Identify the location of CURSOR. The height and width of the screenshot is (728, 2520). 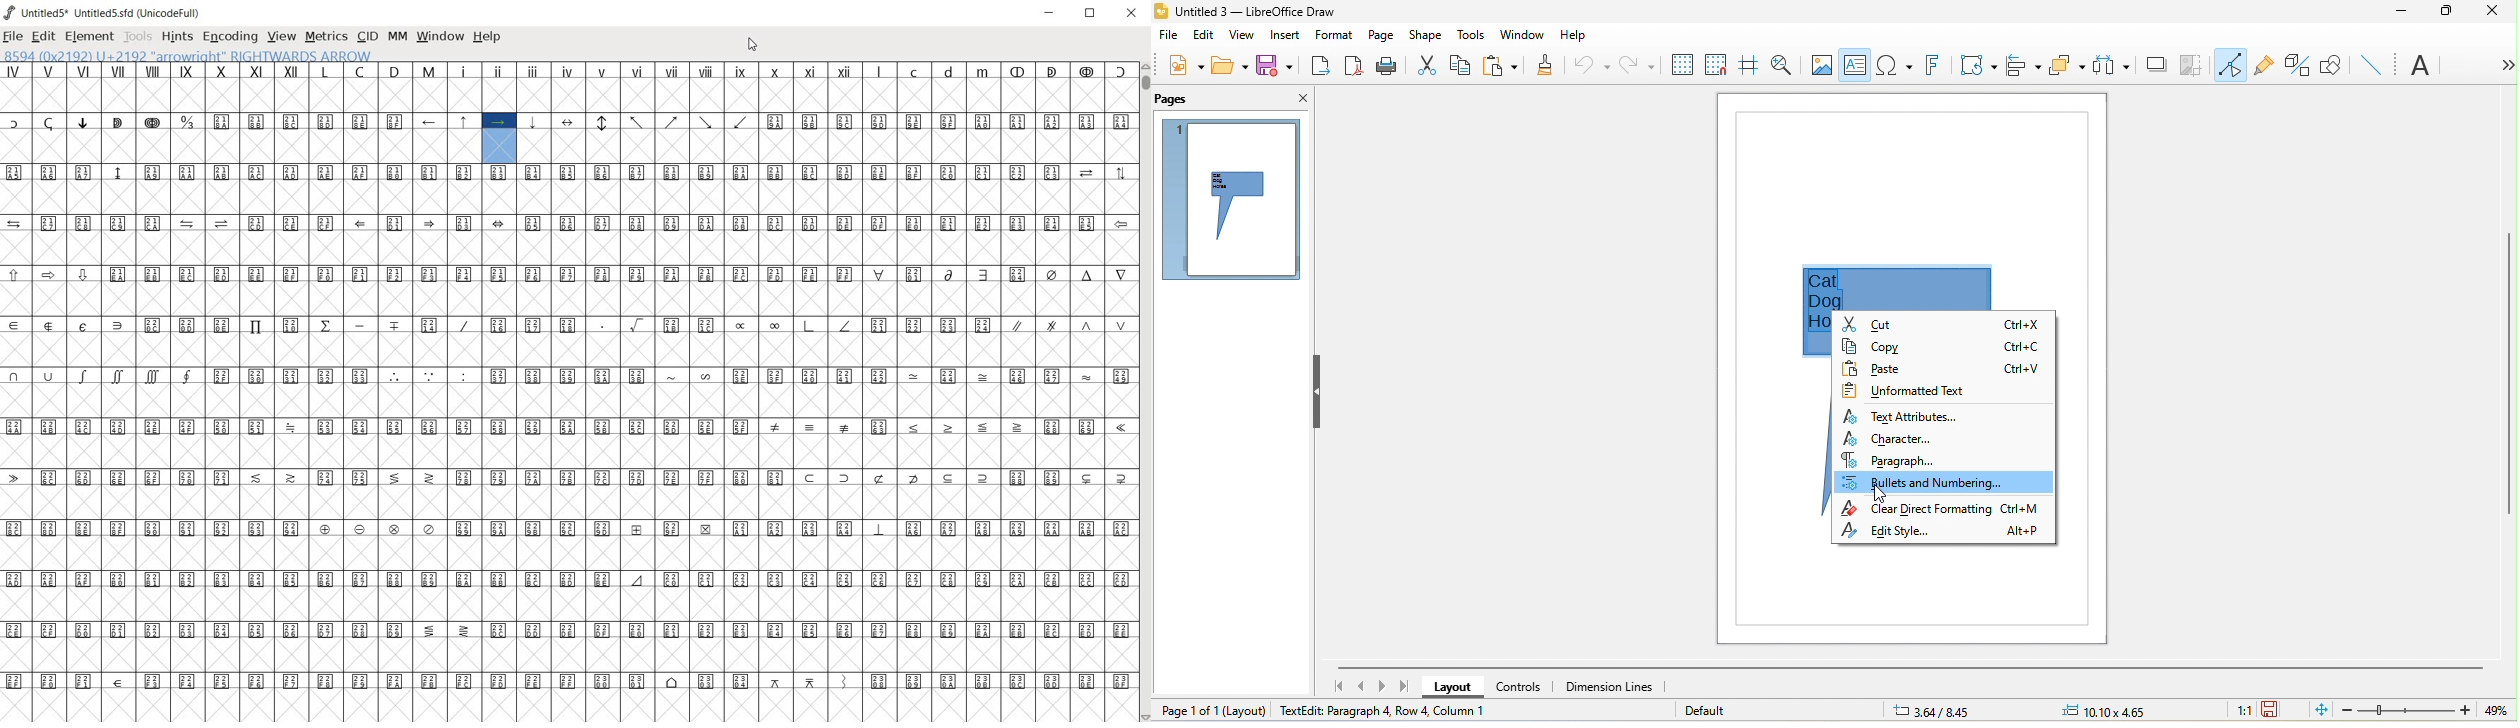
(752, 47).